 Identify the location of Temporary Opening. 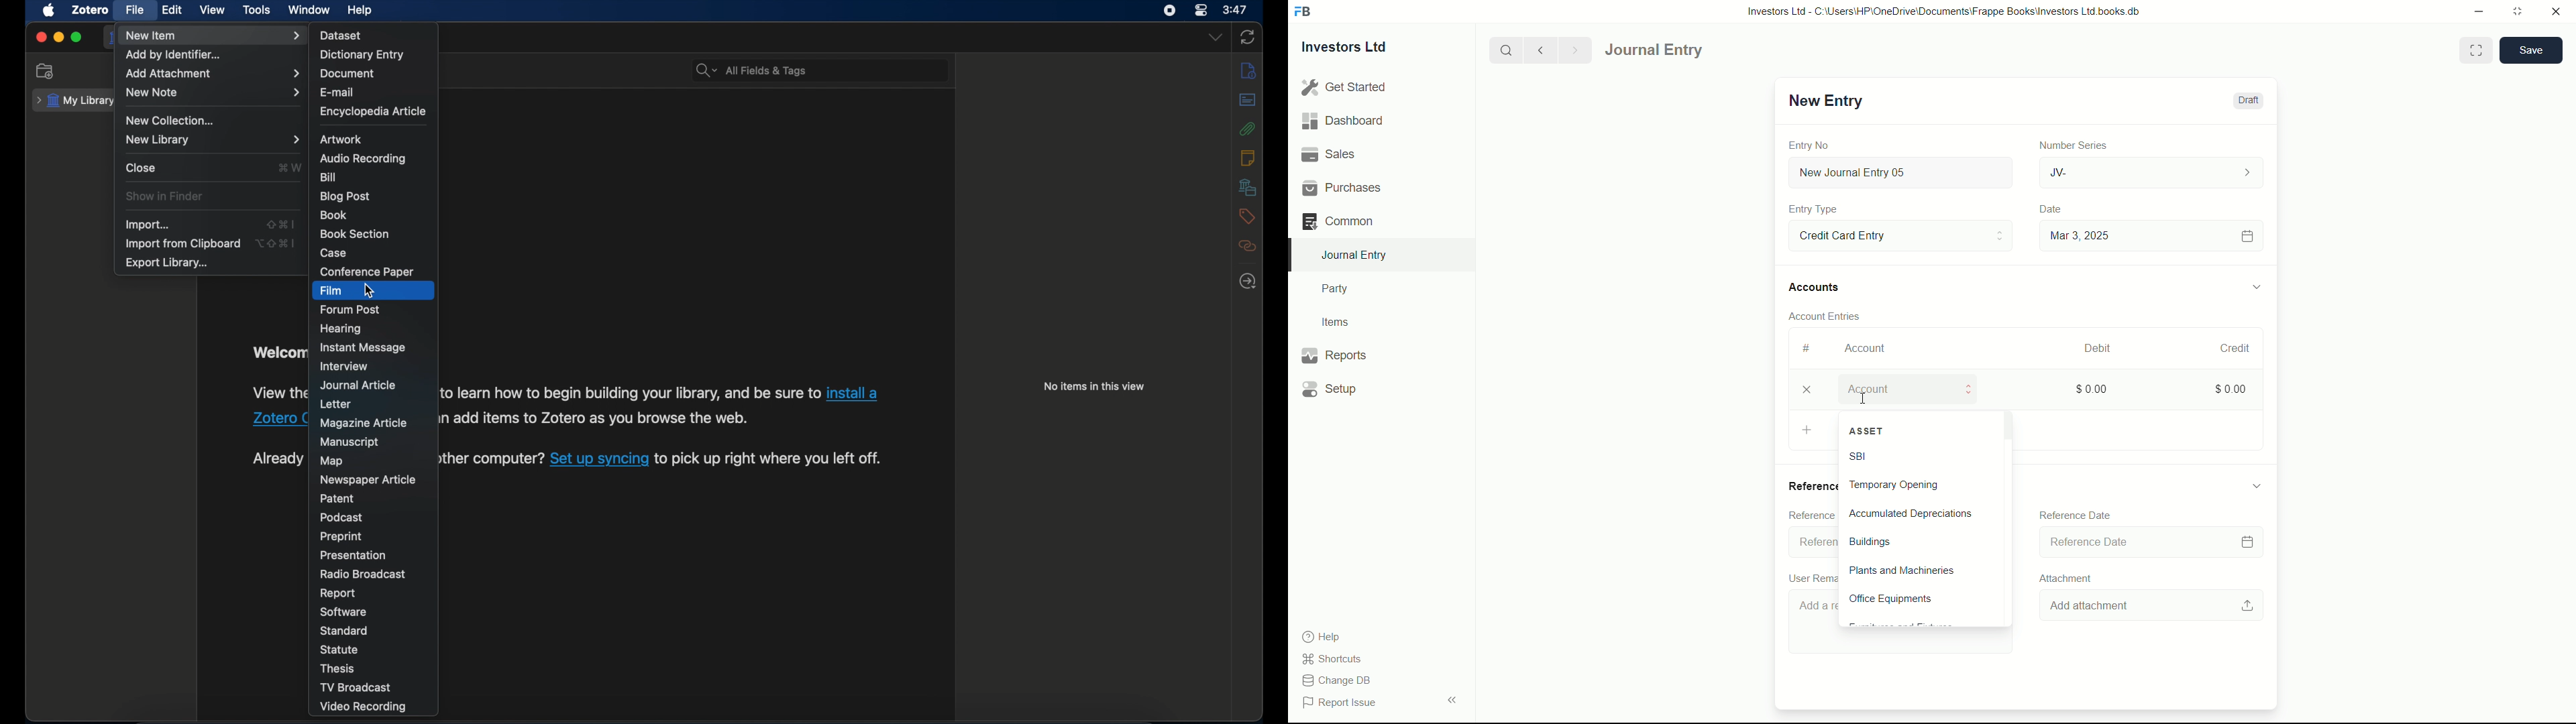
(1921, 486).